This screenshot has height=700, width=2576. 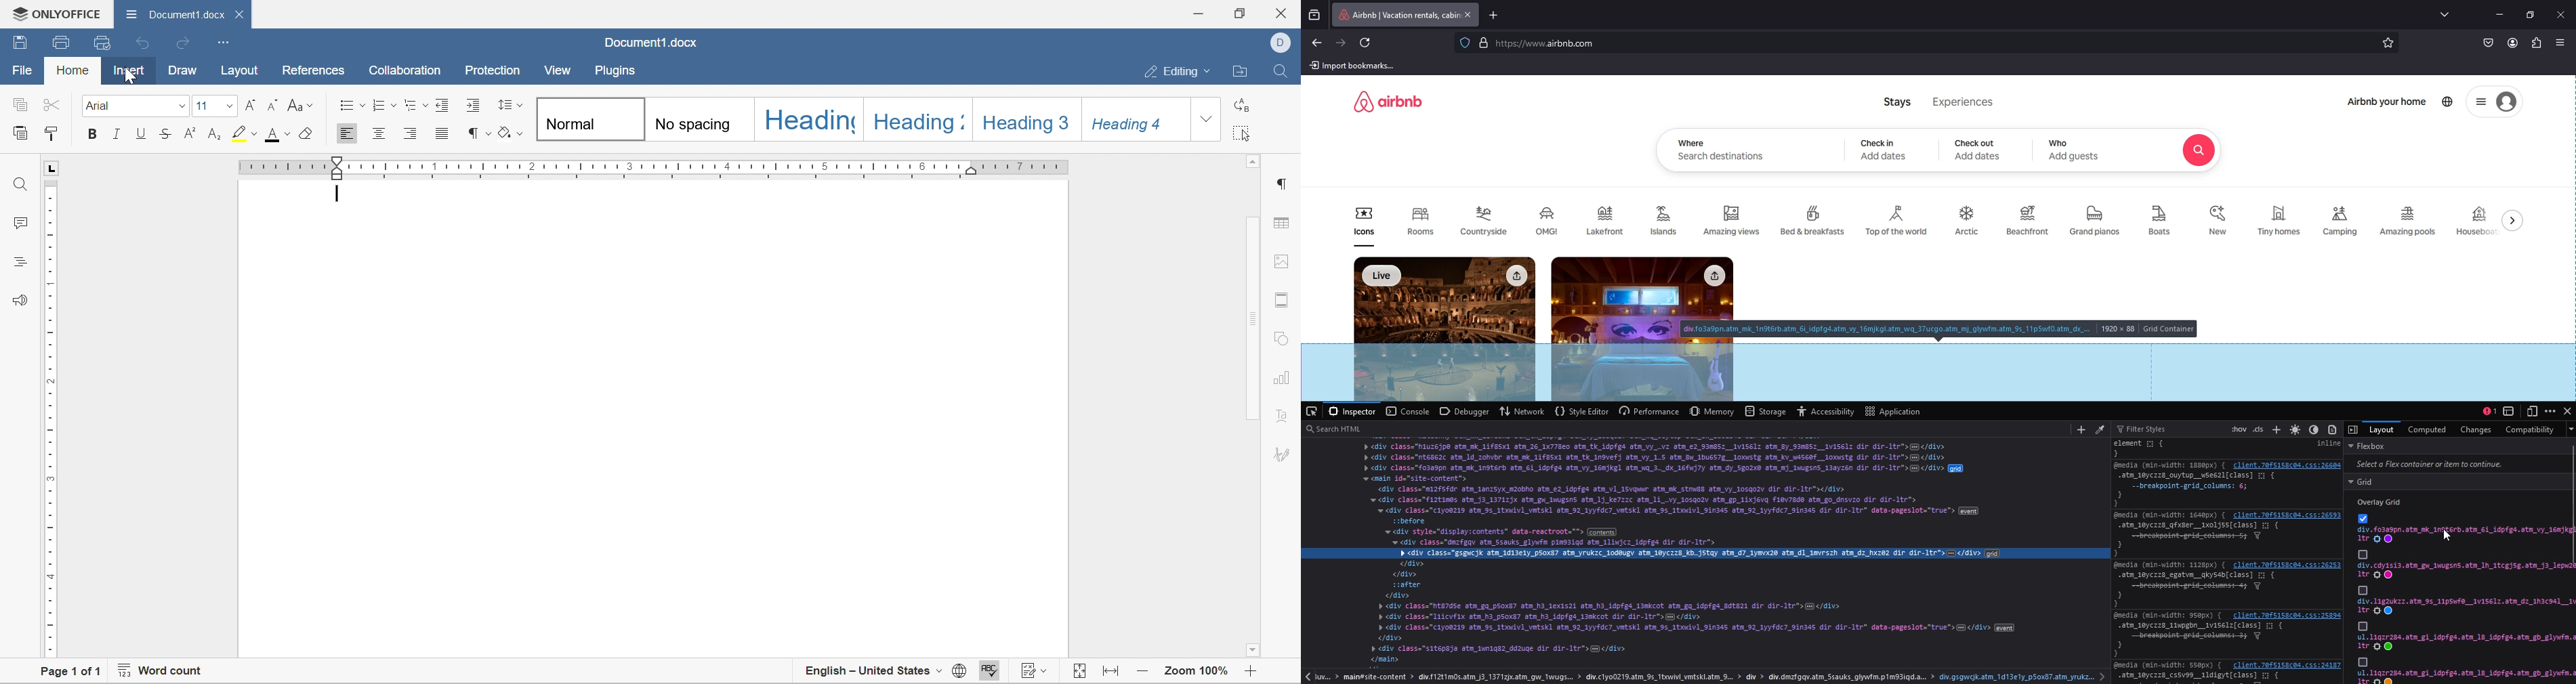 I want to click on application menu, so click(x=2563, y=43).